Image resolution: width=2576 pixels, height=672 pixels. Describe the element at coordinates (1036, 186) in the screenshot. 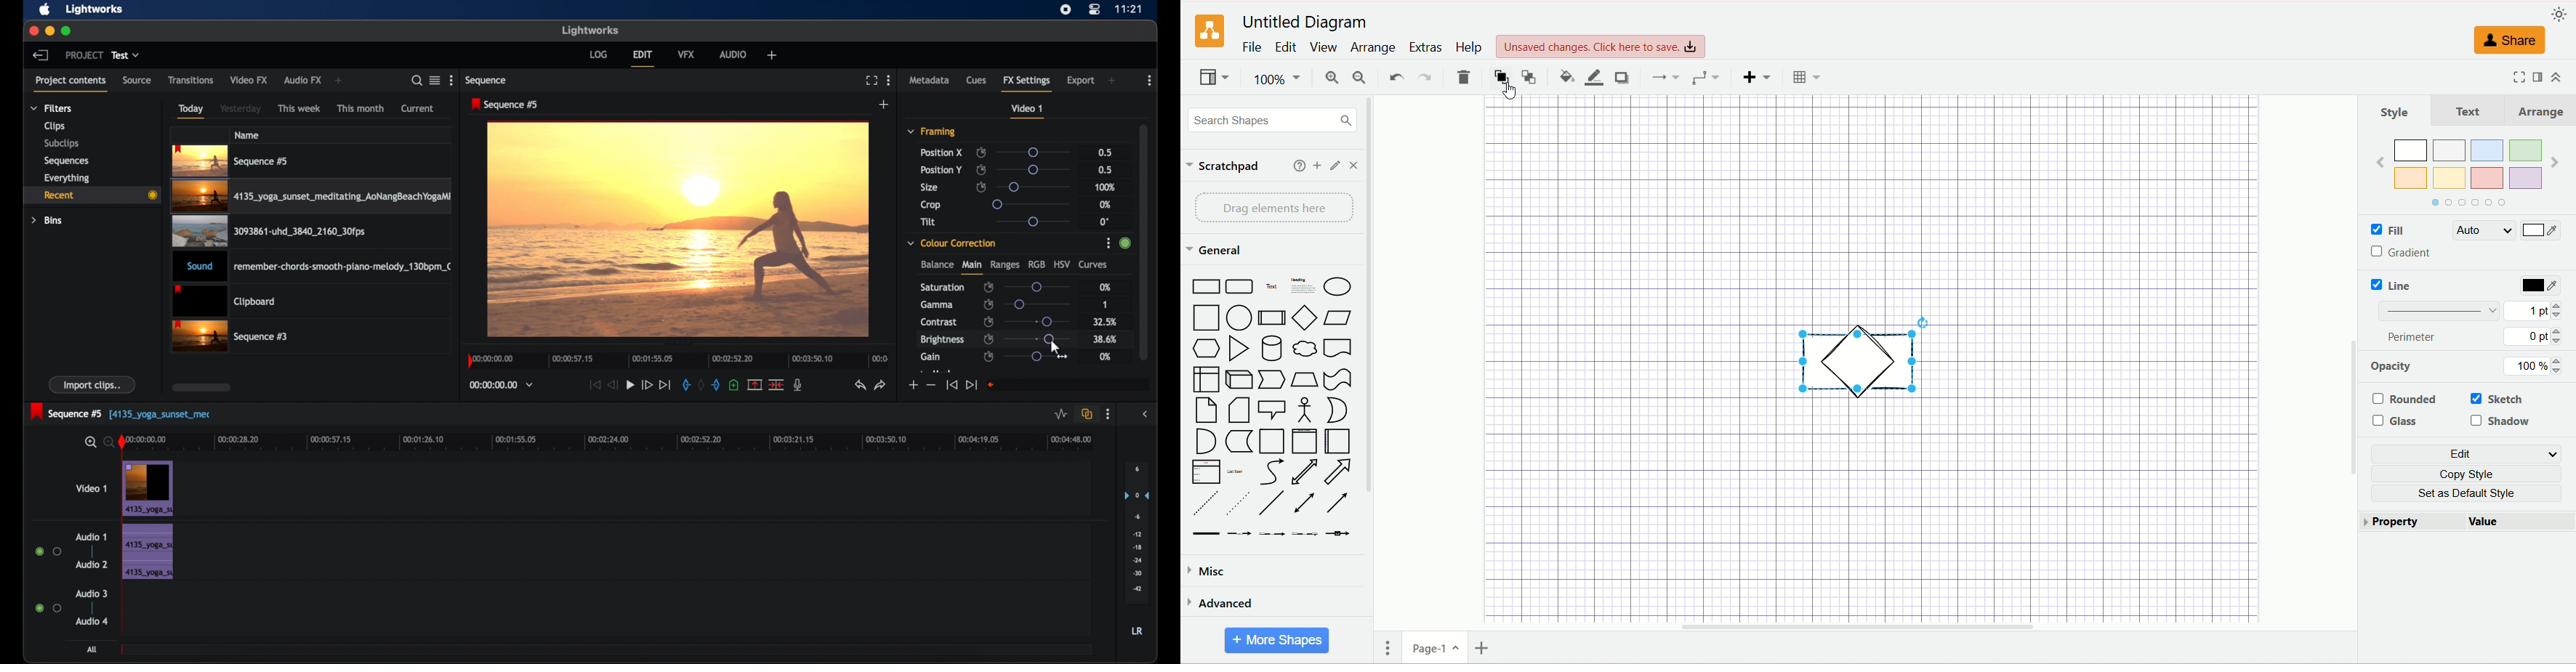

I see `slider` at that location.